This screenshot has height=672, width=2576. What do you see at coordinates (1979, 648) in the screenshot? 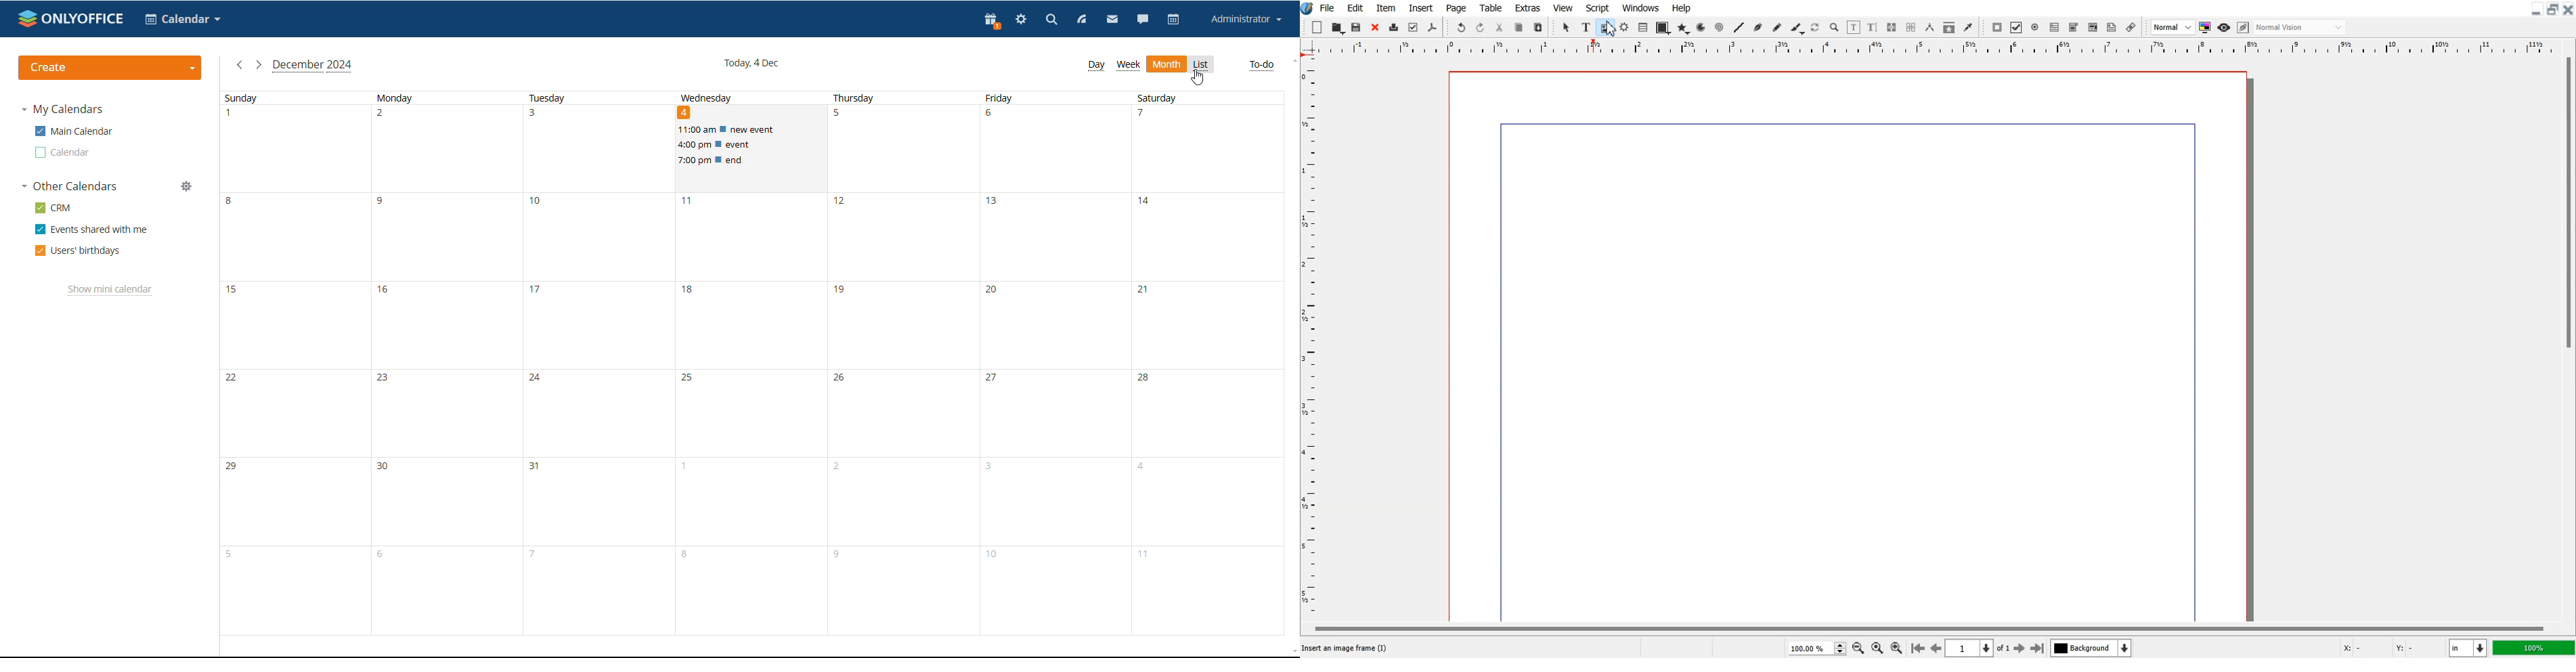
I see `Select current page 1` at bounding box center [1979, 648].